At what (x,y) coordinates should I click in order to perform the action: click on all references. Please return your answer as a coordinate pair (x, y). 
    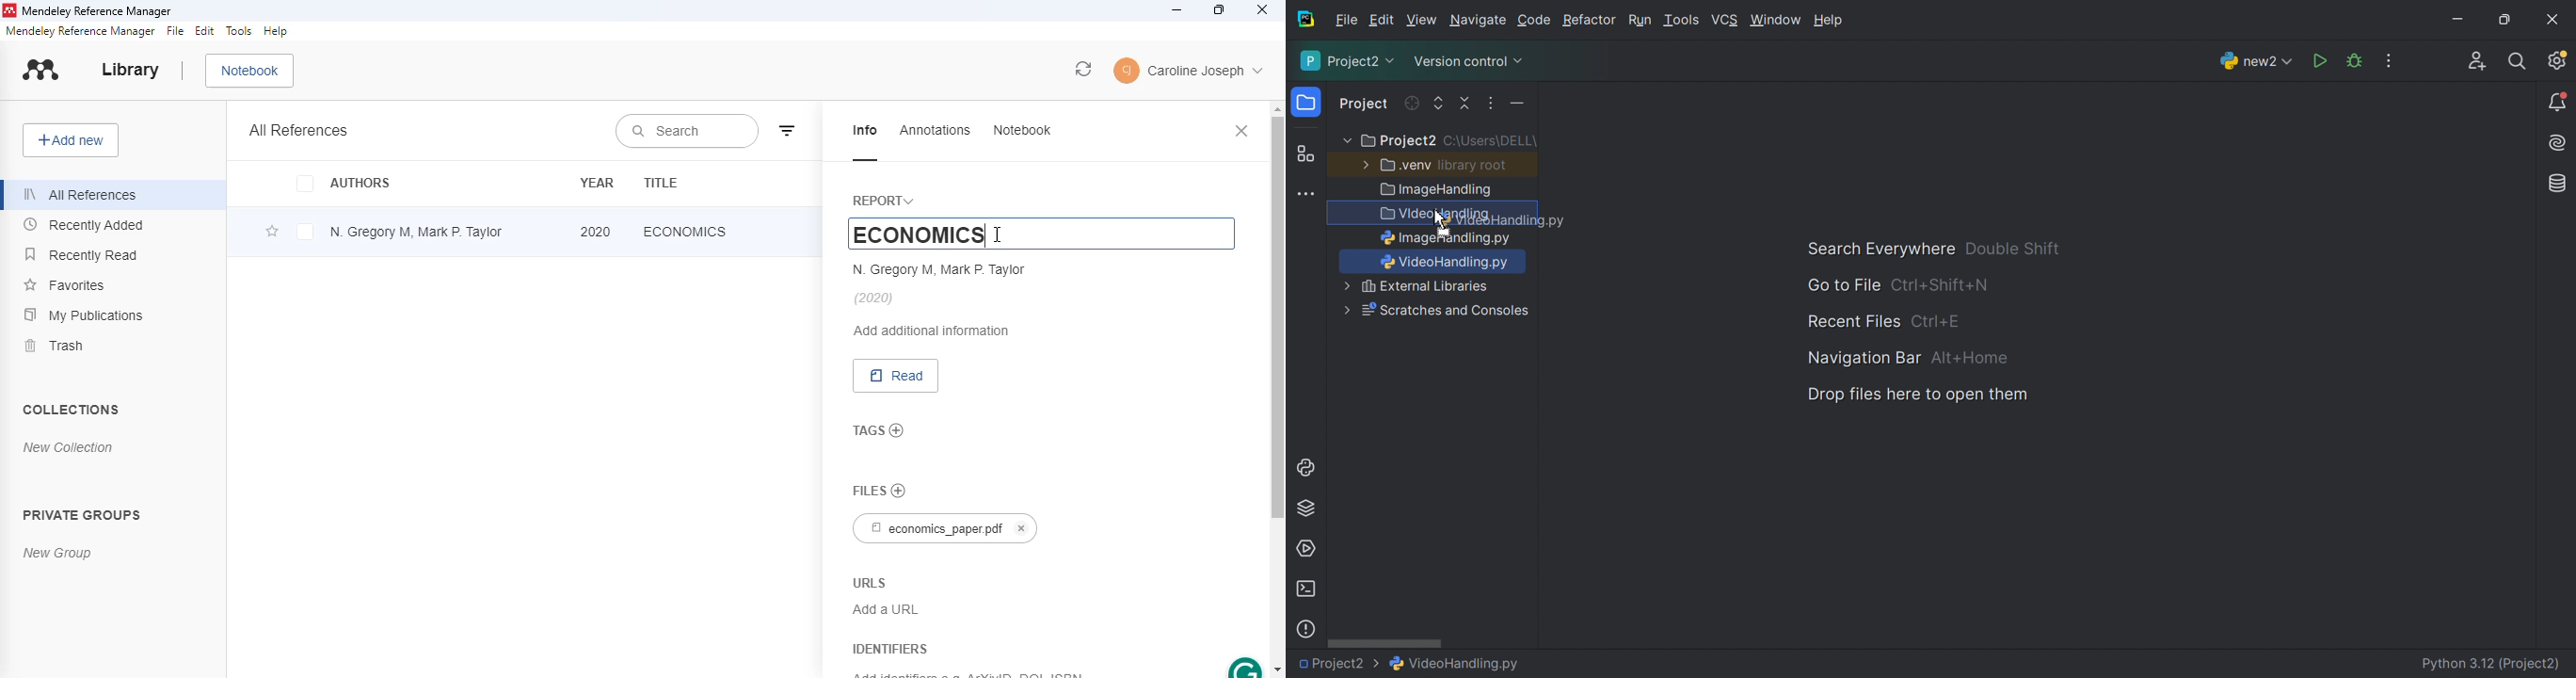
    Looking at the image, I should click on (298, 129).